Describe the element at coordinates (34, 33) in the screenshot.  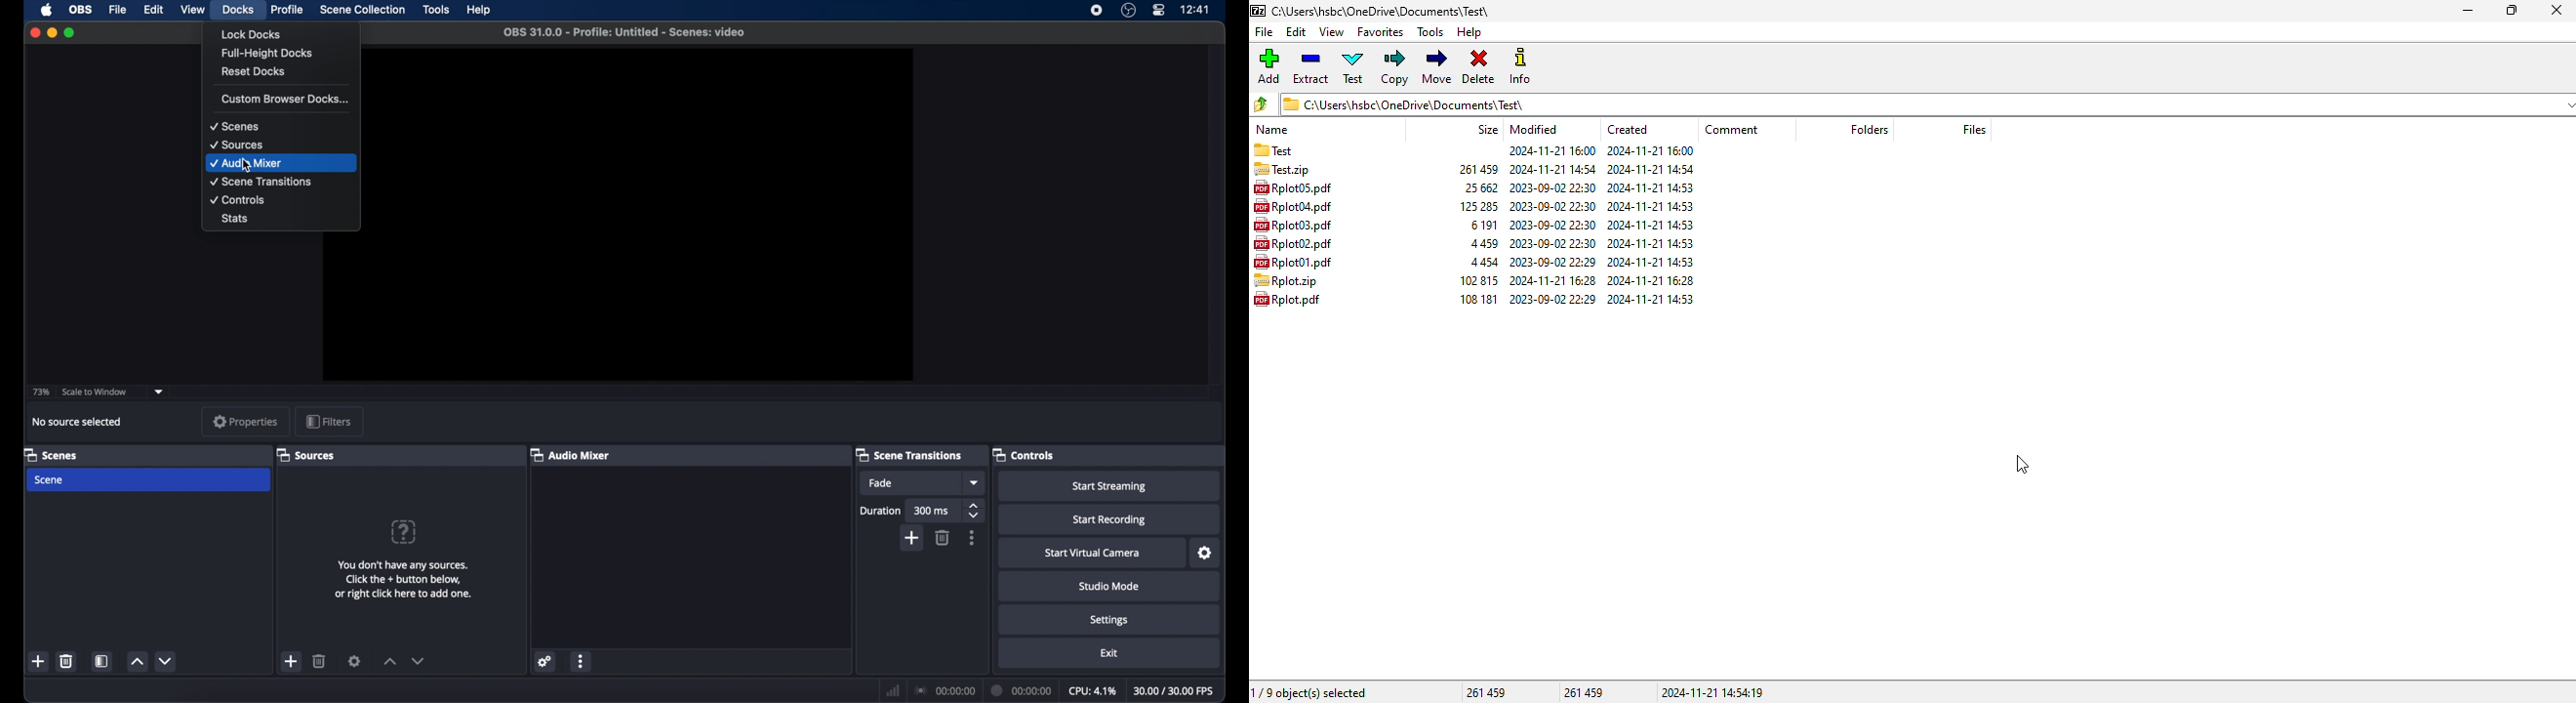
I see `close` at that location.